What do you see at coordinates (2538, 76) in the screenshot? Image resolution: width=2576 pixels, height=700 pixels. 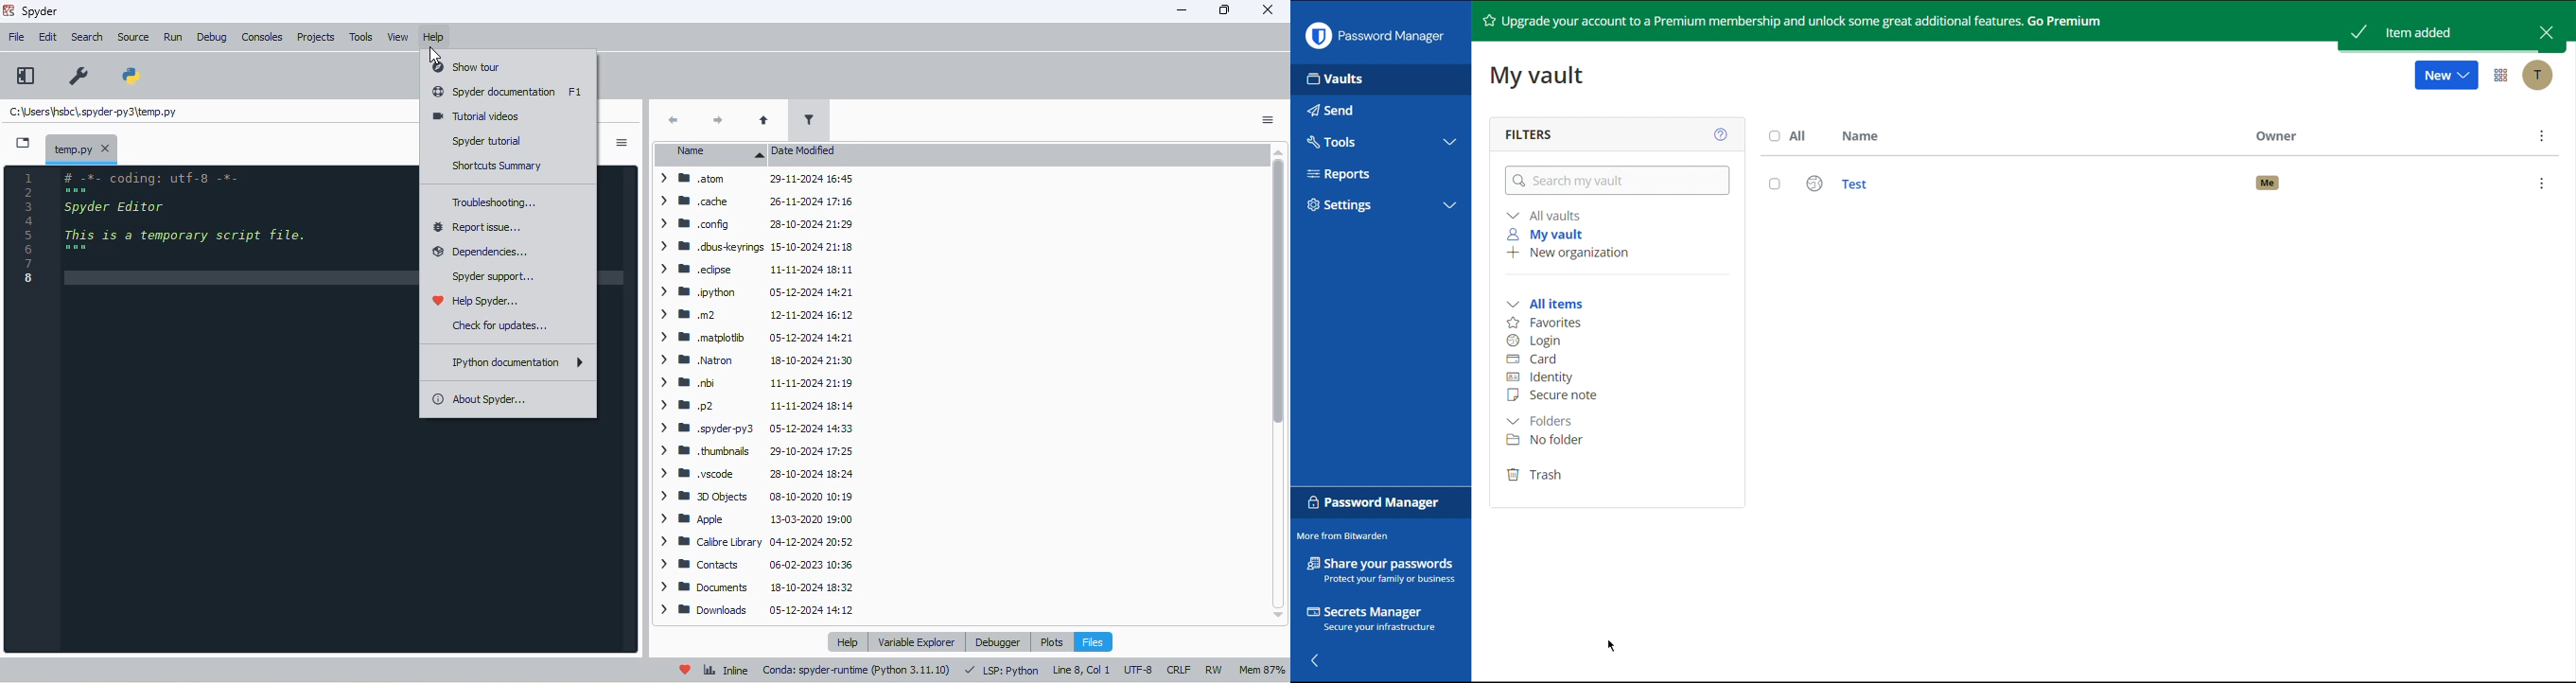 I see `Account` at bounding box center [2538, 76].